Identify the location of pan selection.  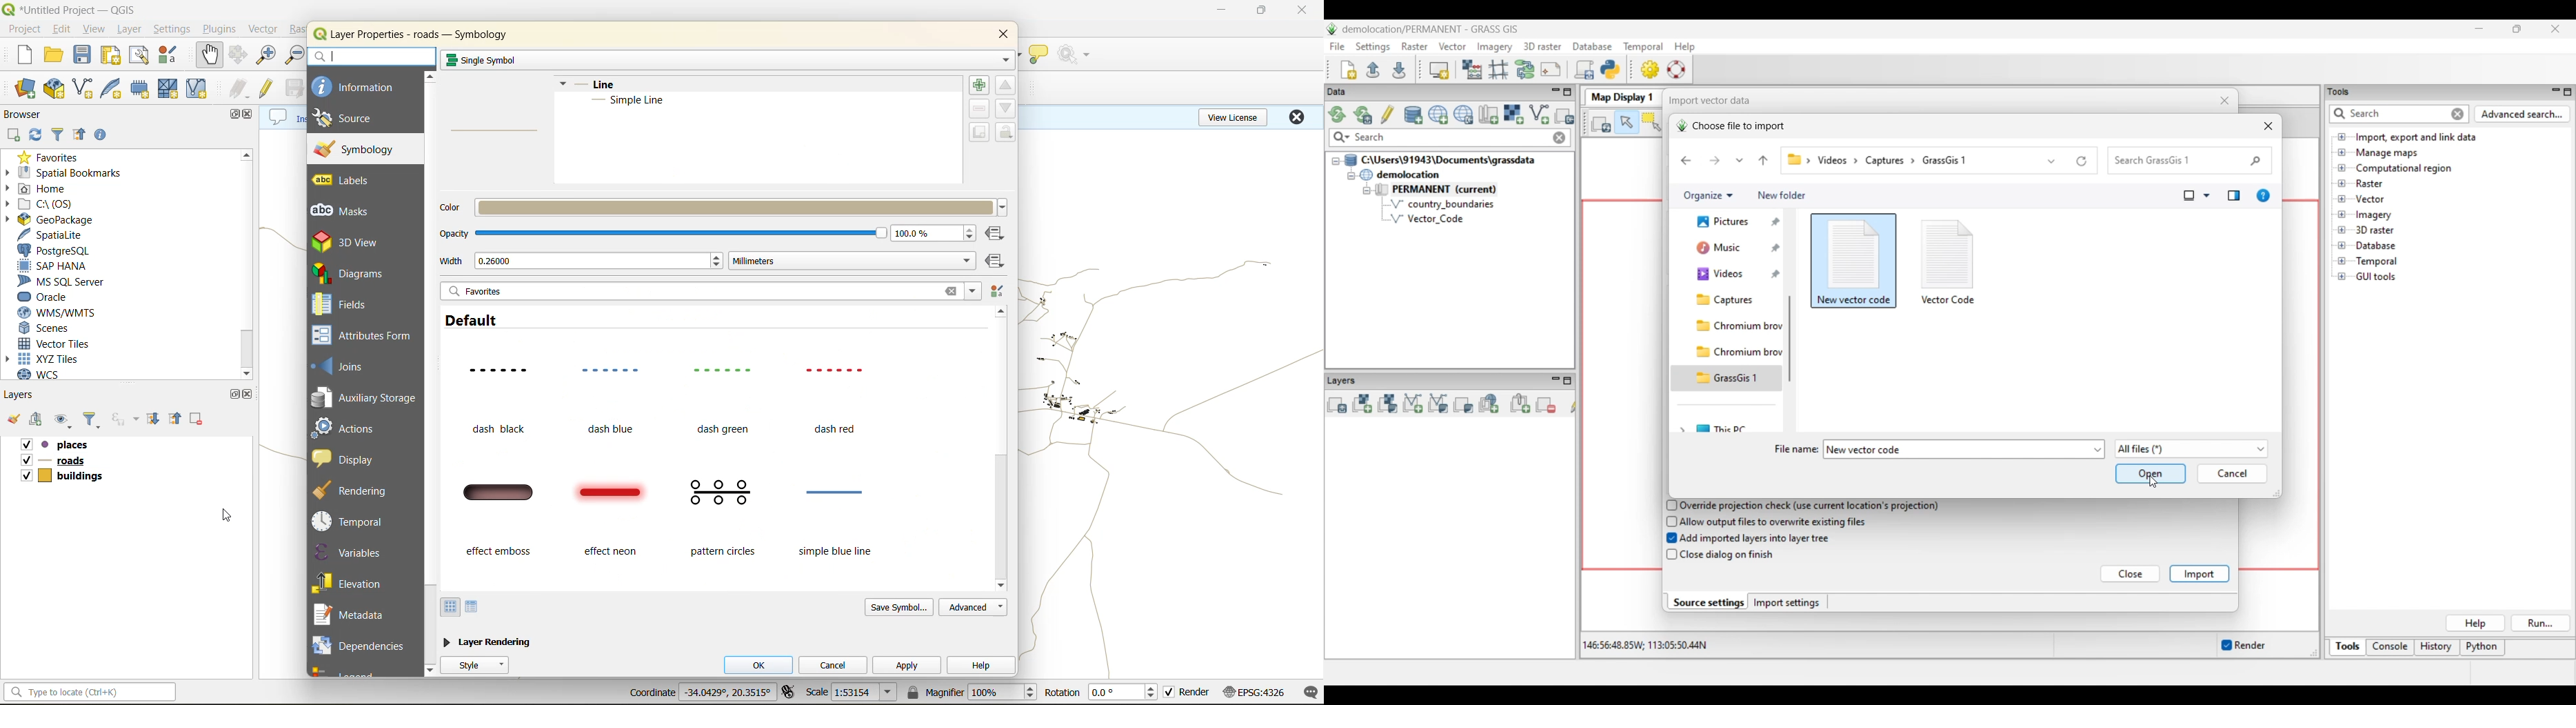
(239, 54).